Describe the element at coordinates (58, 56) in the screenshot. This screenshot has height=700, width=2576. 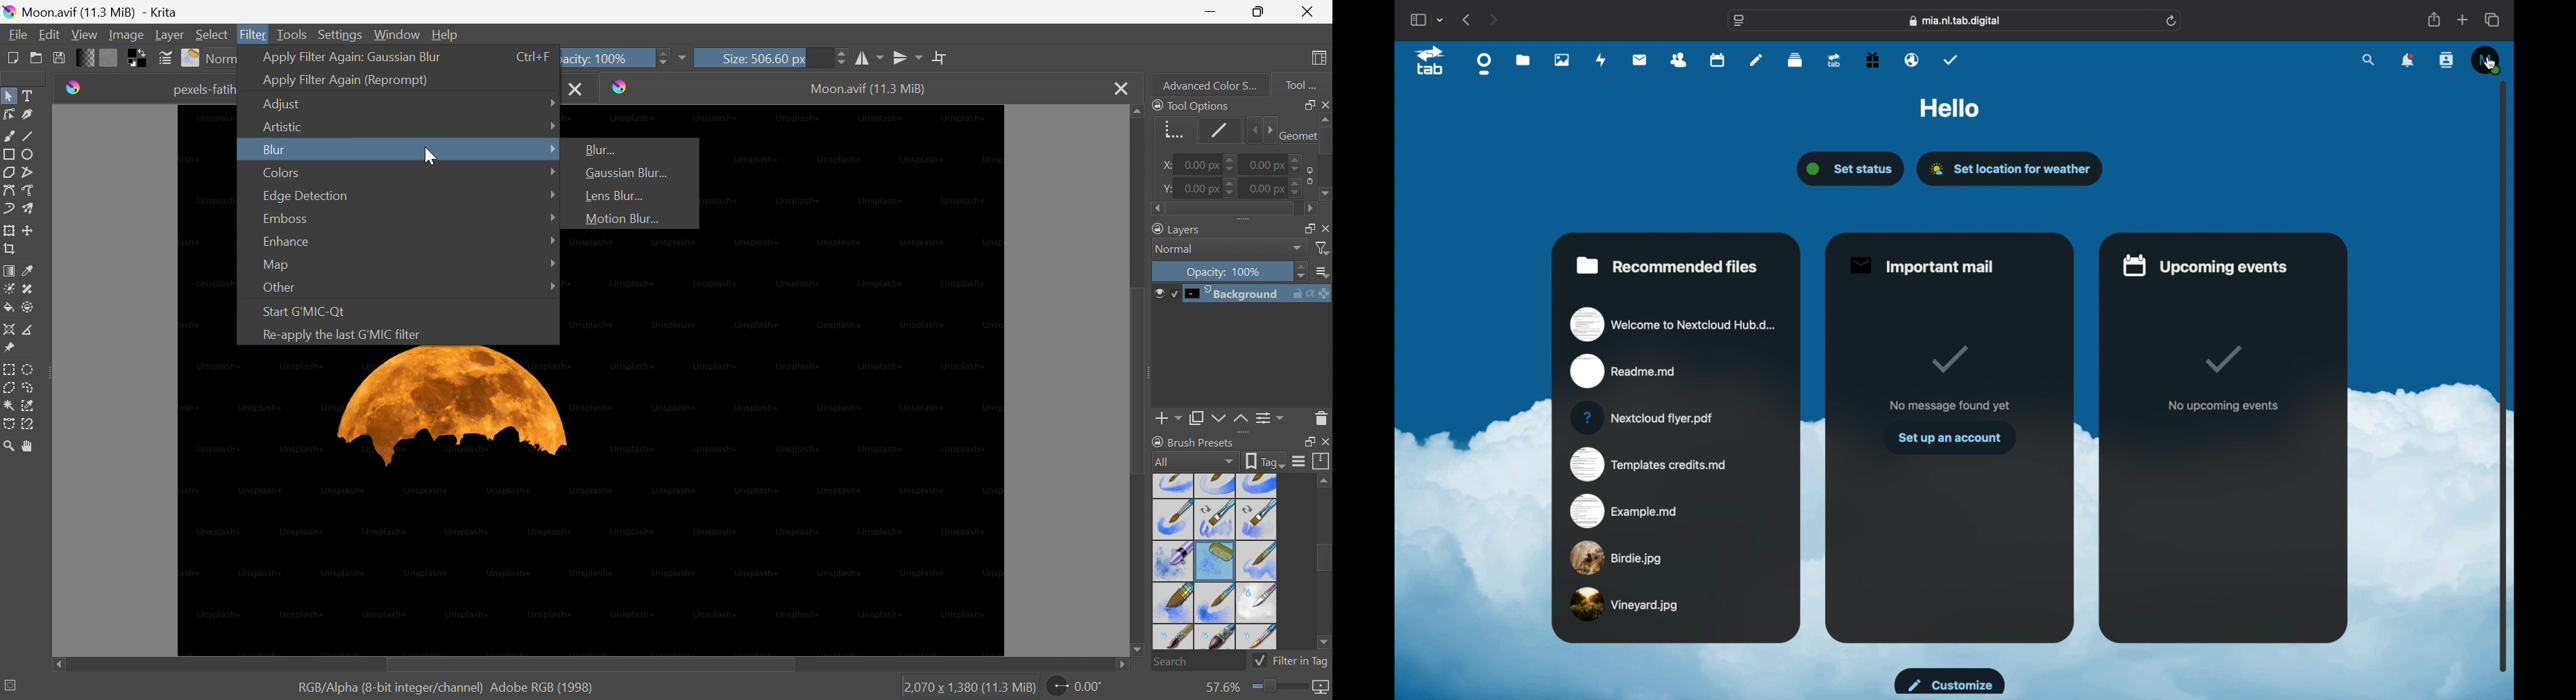
I see `Save` at that location.